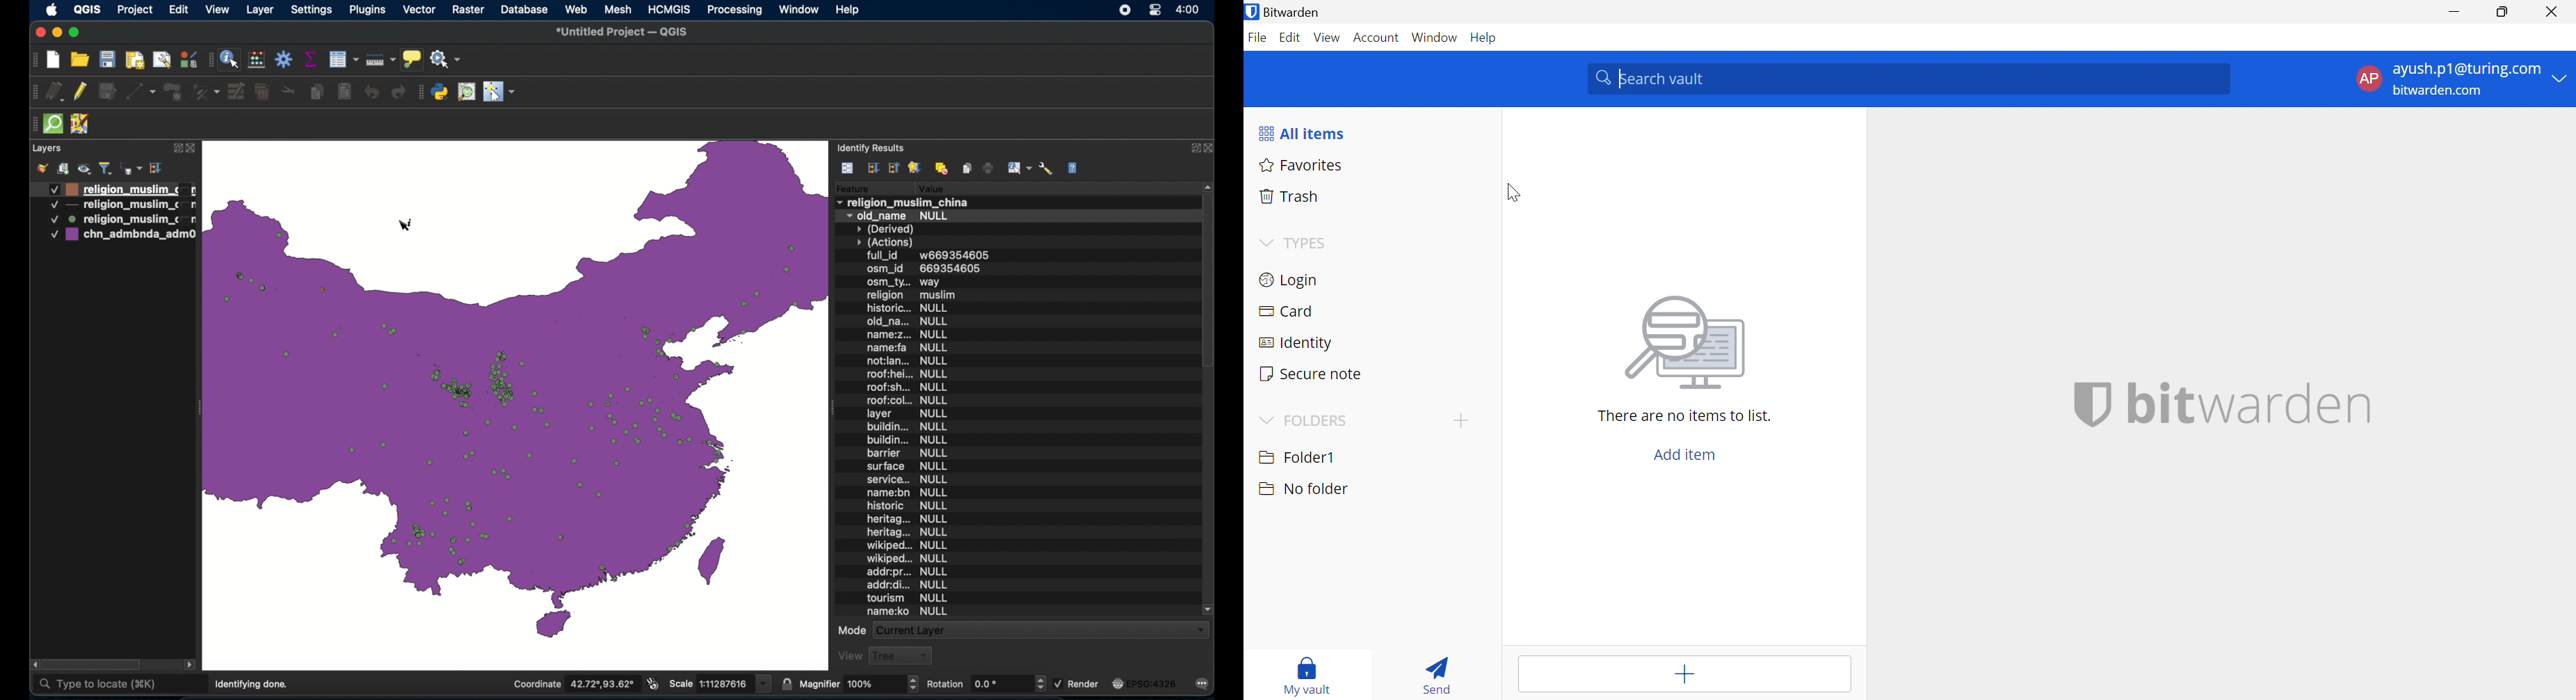  Describe the element at coordinates (441, 92) in the screenshot. I see `python console` at that location.